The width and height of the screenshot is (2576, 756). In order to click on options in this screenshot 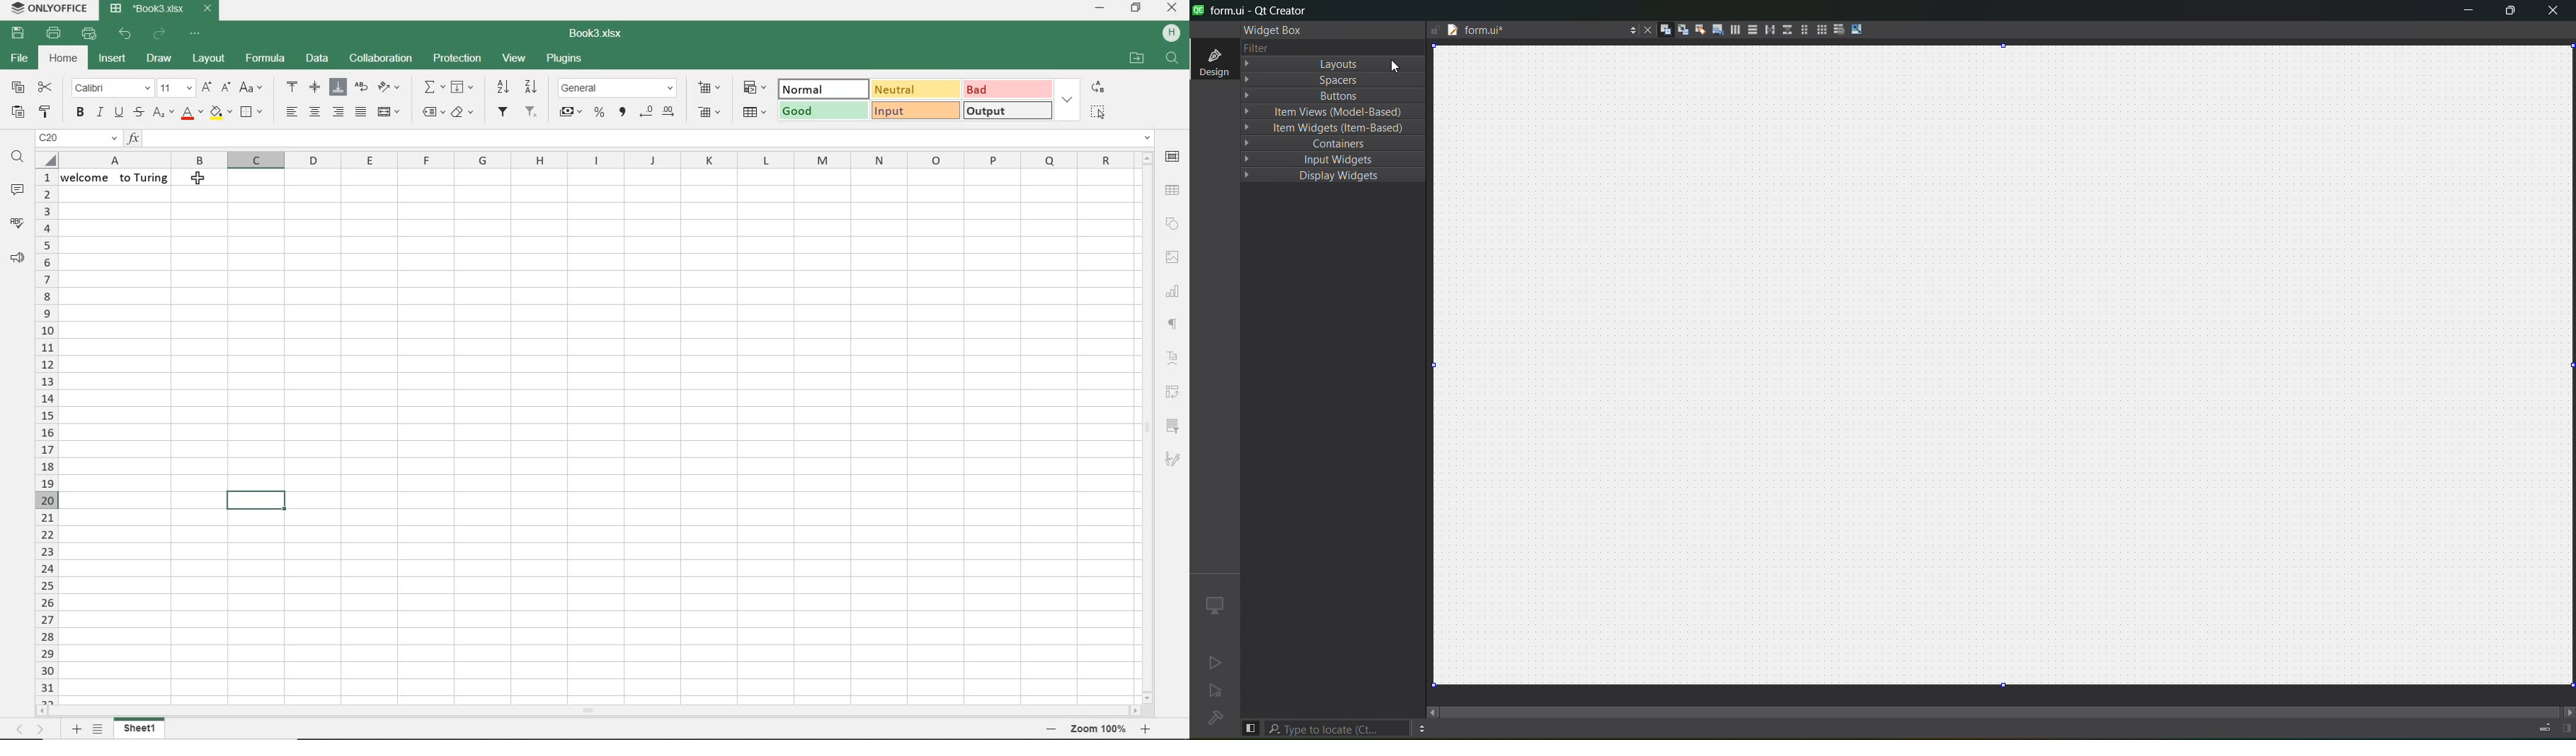, I will do `click(1629, 30)`.